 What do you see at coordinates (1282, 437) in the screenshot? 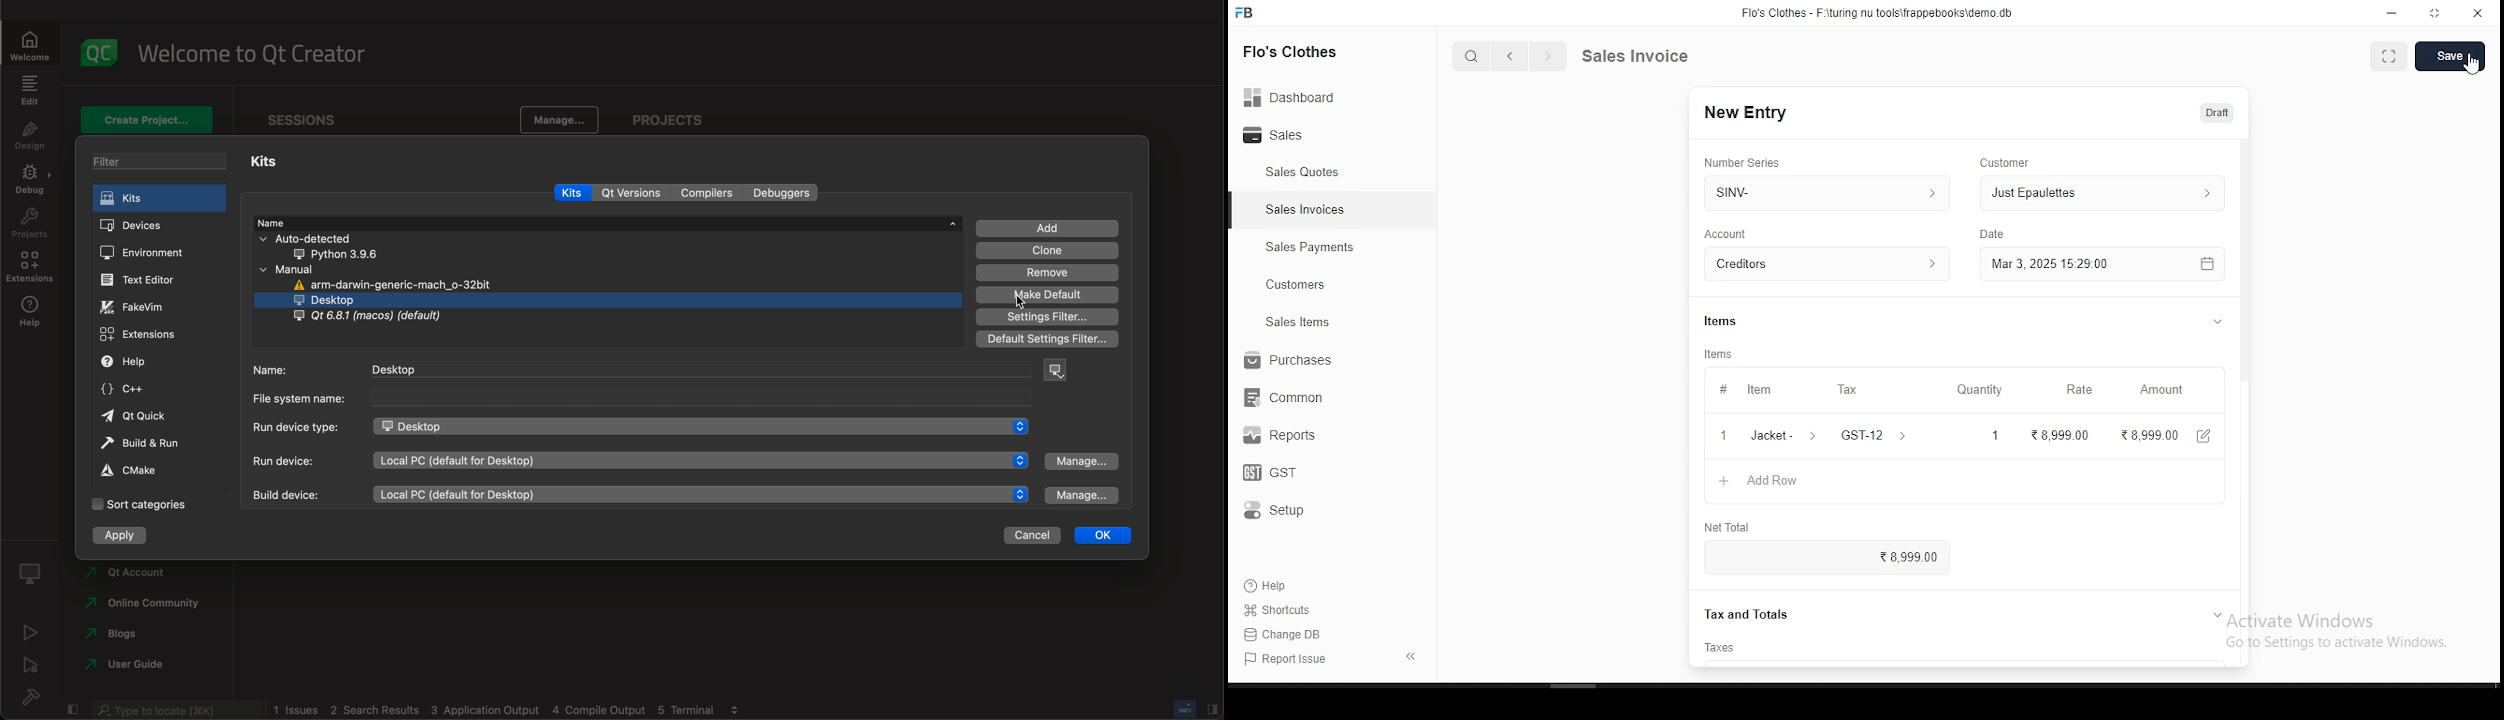
I see `reports` at bounding box center [1282, 437].